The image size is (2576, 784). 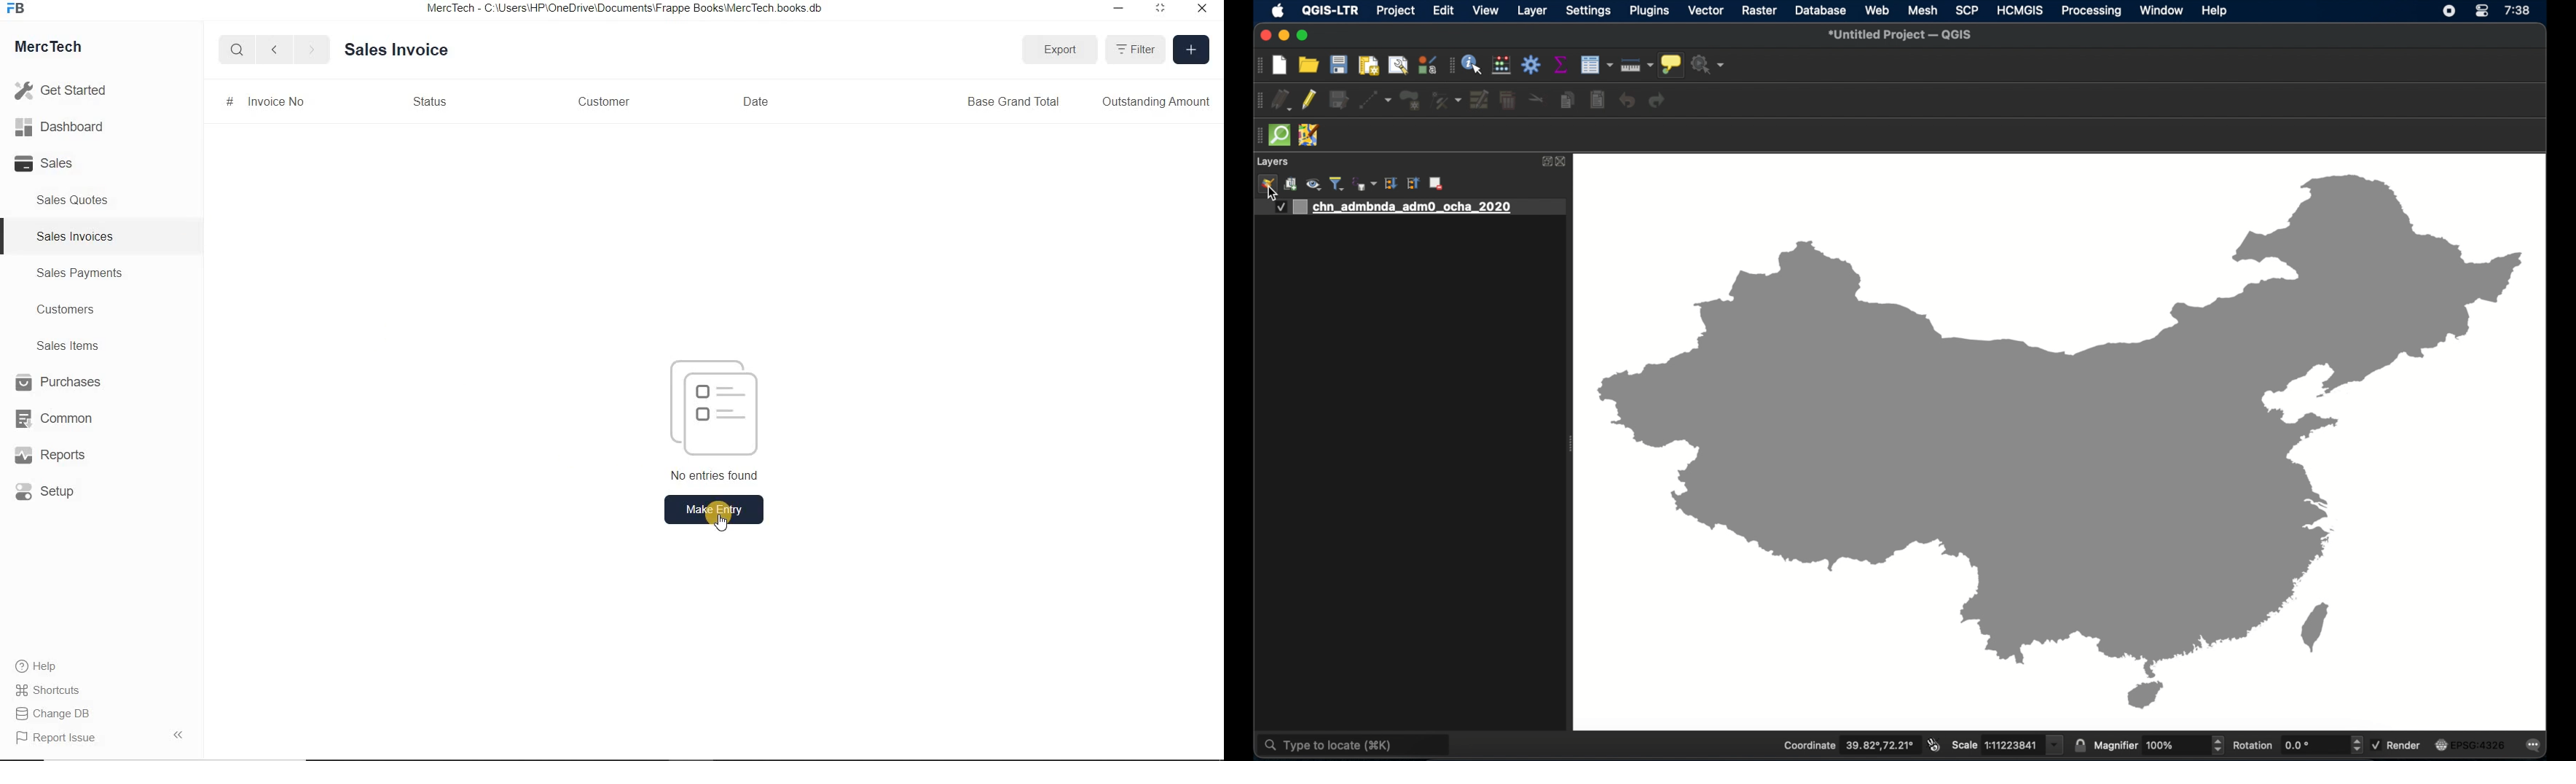 I want to click on MercTech, so click(x=55, y=50).